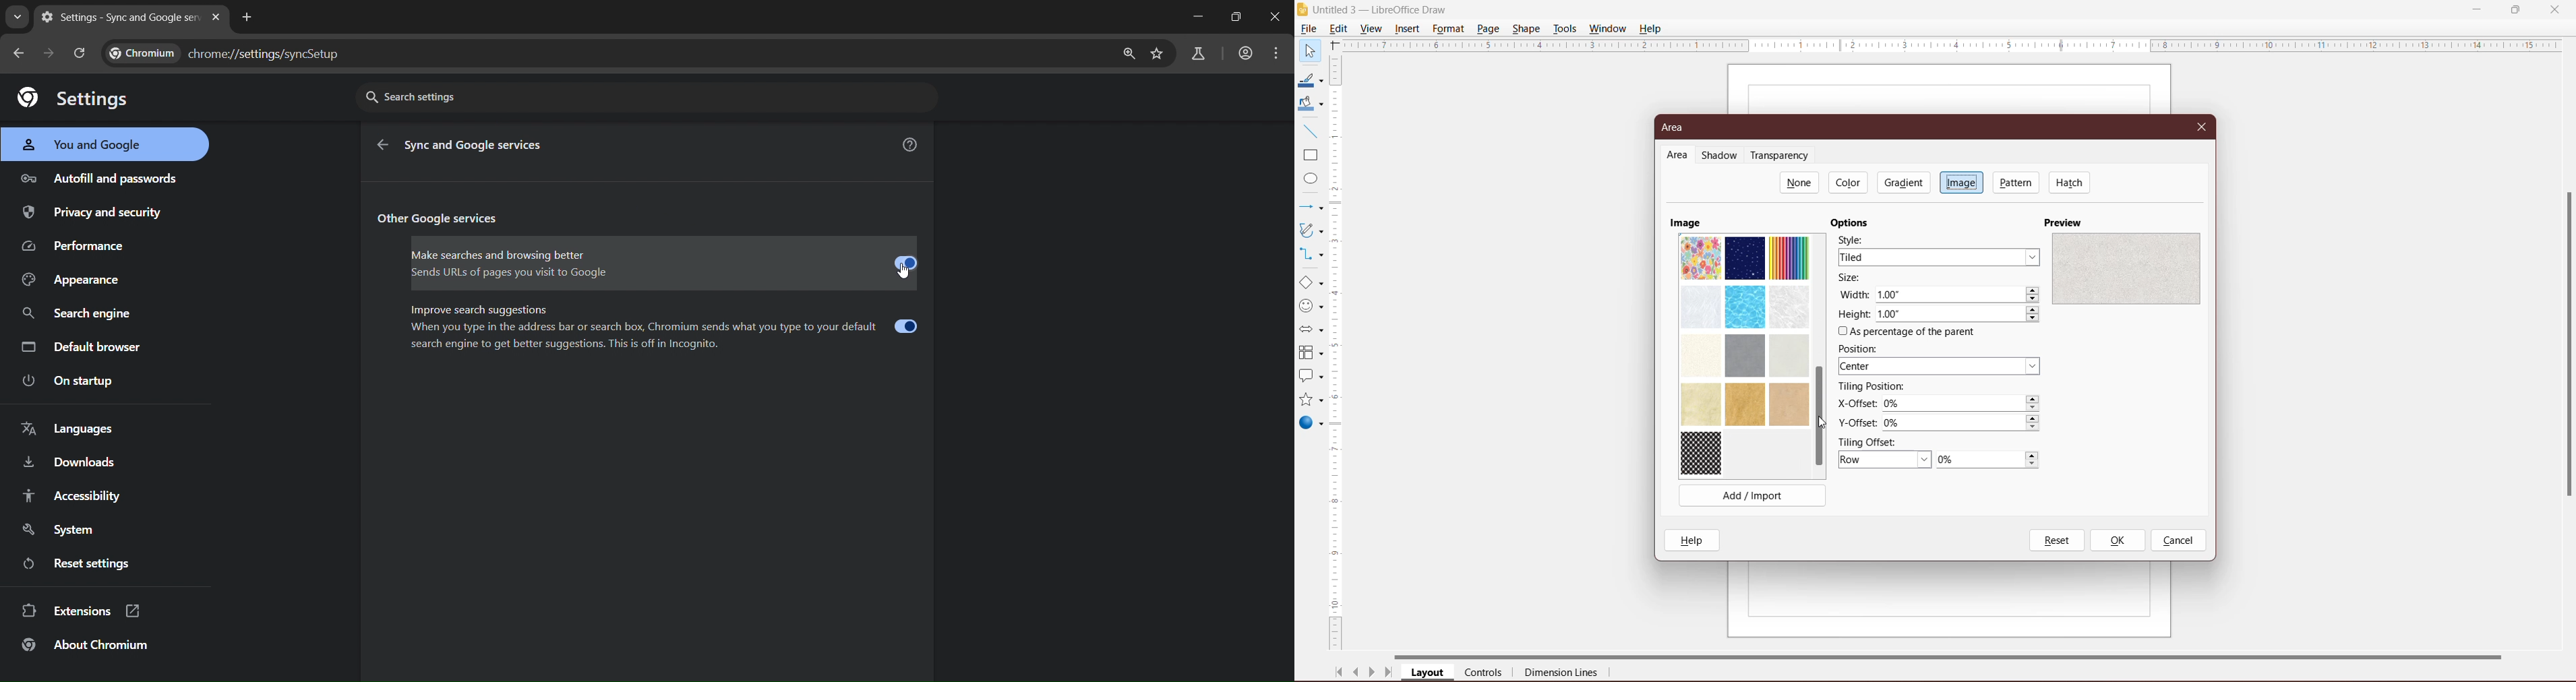 The width and height of the screenshot is (2576, 700). I want to click on Position, so click(1862, 348).